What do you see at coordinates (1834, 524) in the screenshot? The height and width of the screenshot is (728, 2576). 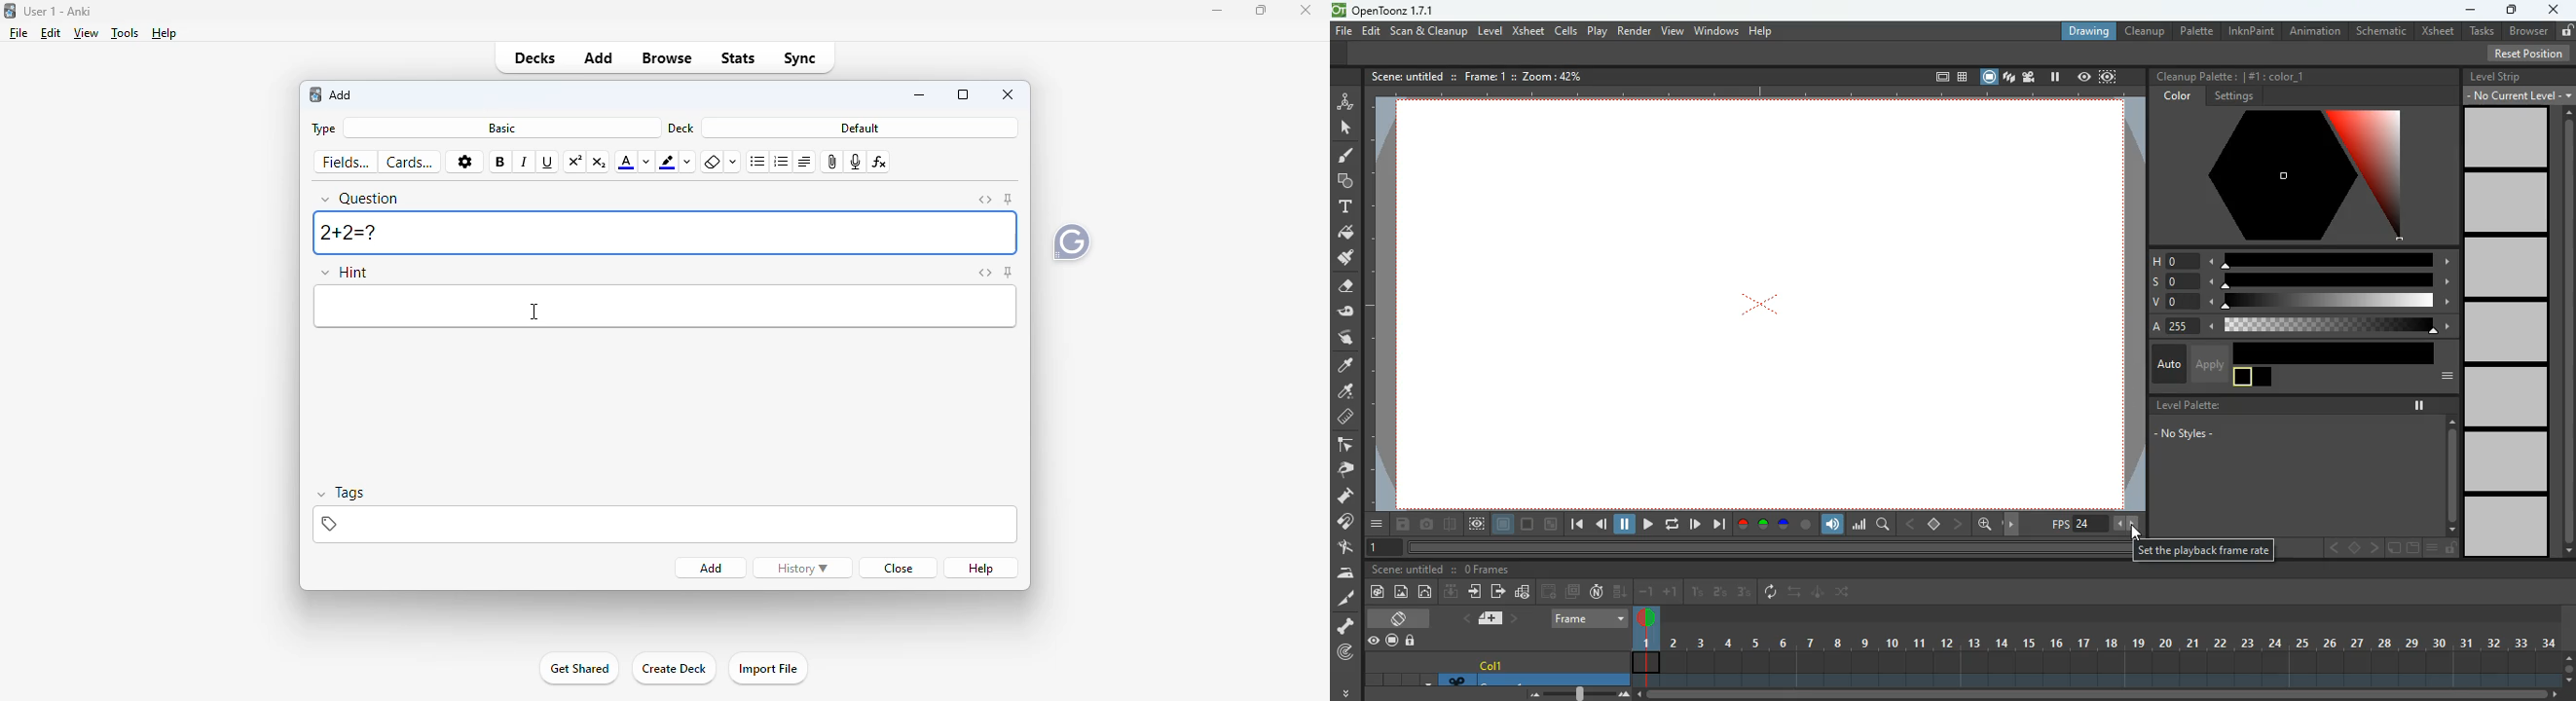 I see `volume` at bounding box center [1834, 524].